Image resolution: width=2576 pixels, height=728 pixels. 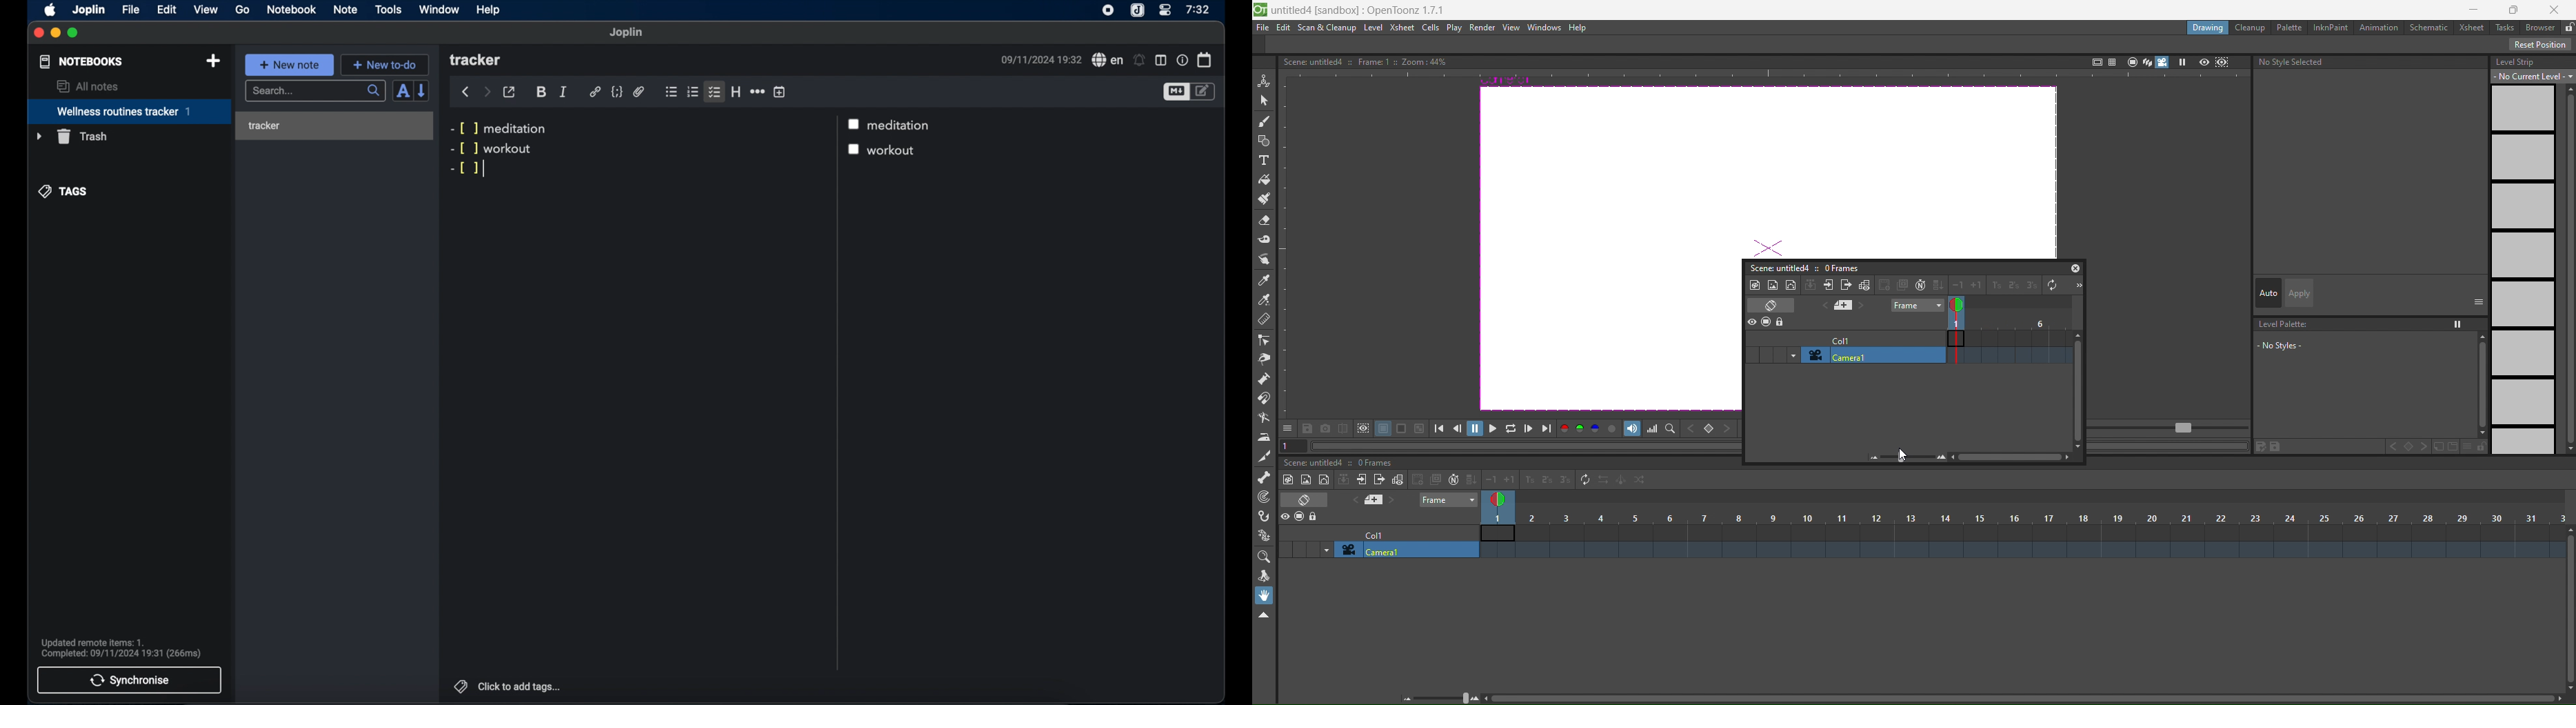 I want to click on close, so click(x=39, y=33).